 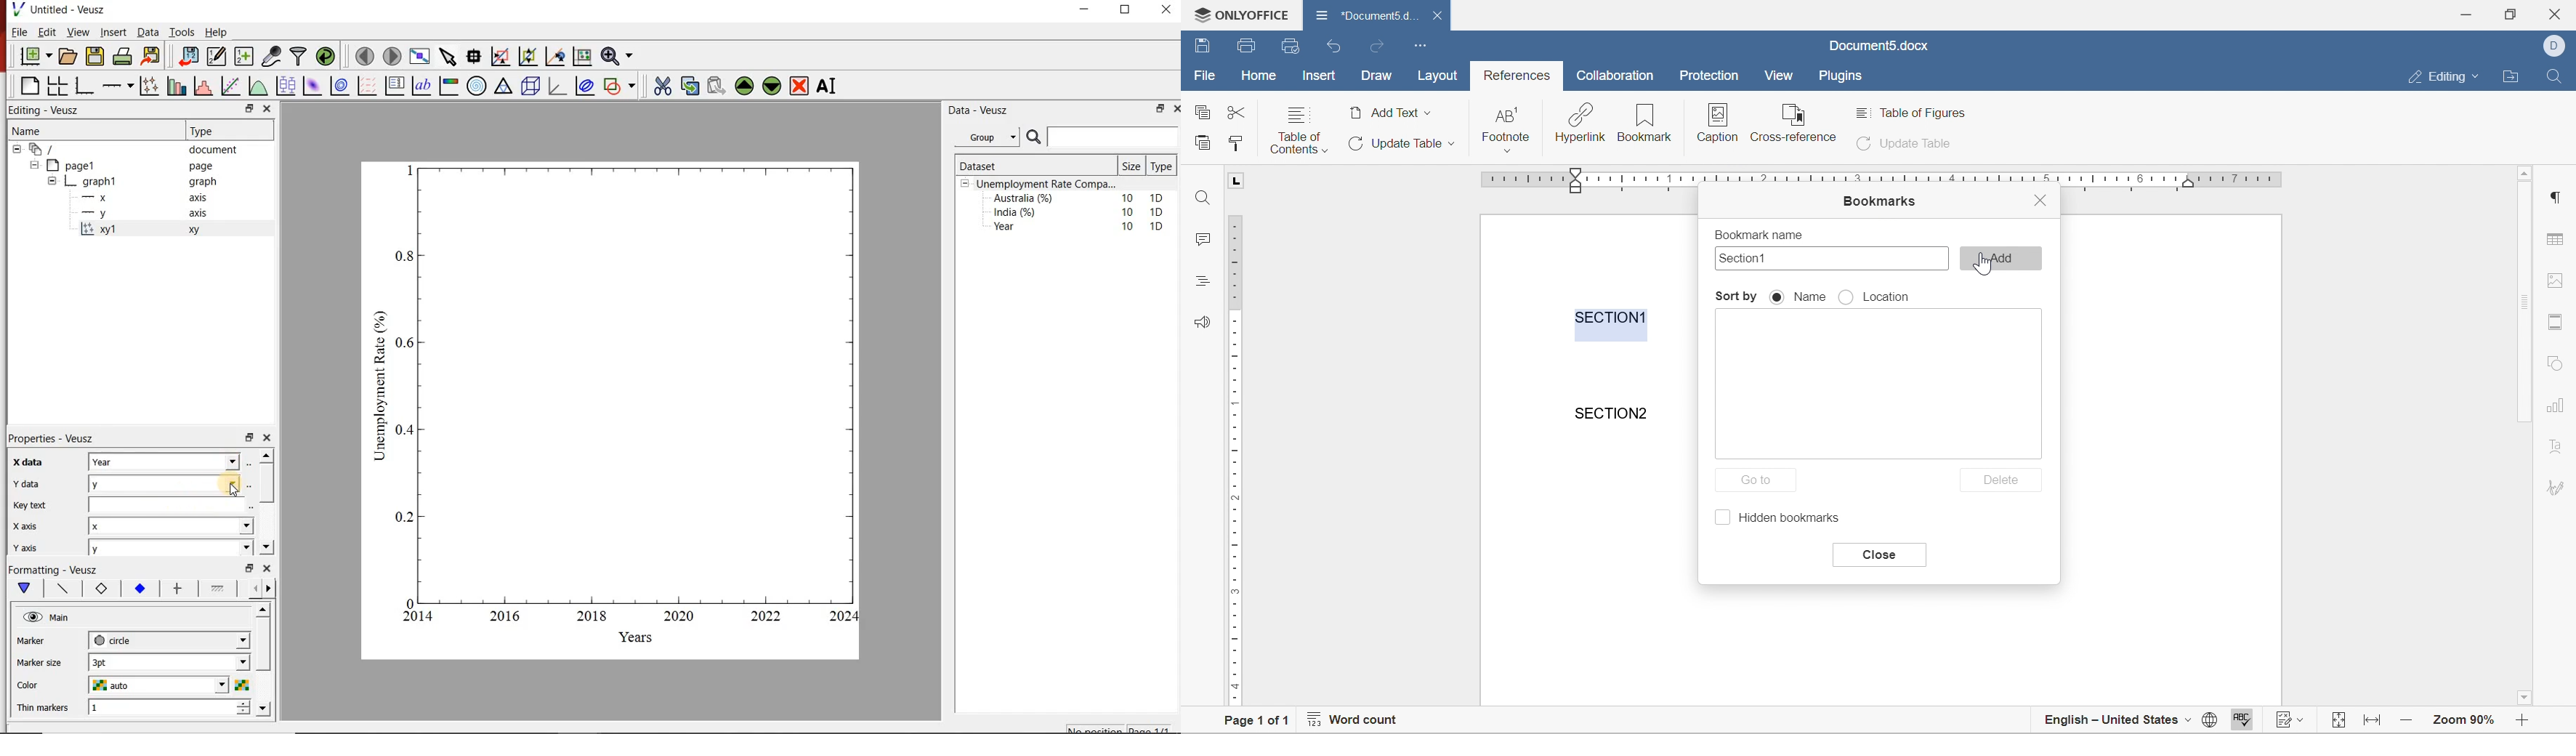 I want to click on copy, so click(x=1201, y=110).